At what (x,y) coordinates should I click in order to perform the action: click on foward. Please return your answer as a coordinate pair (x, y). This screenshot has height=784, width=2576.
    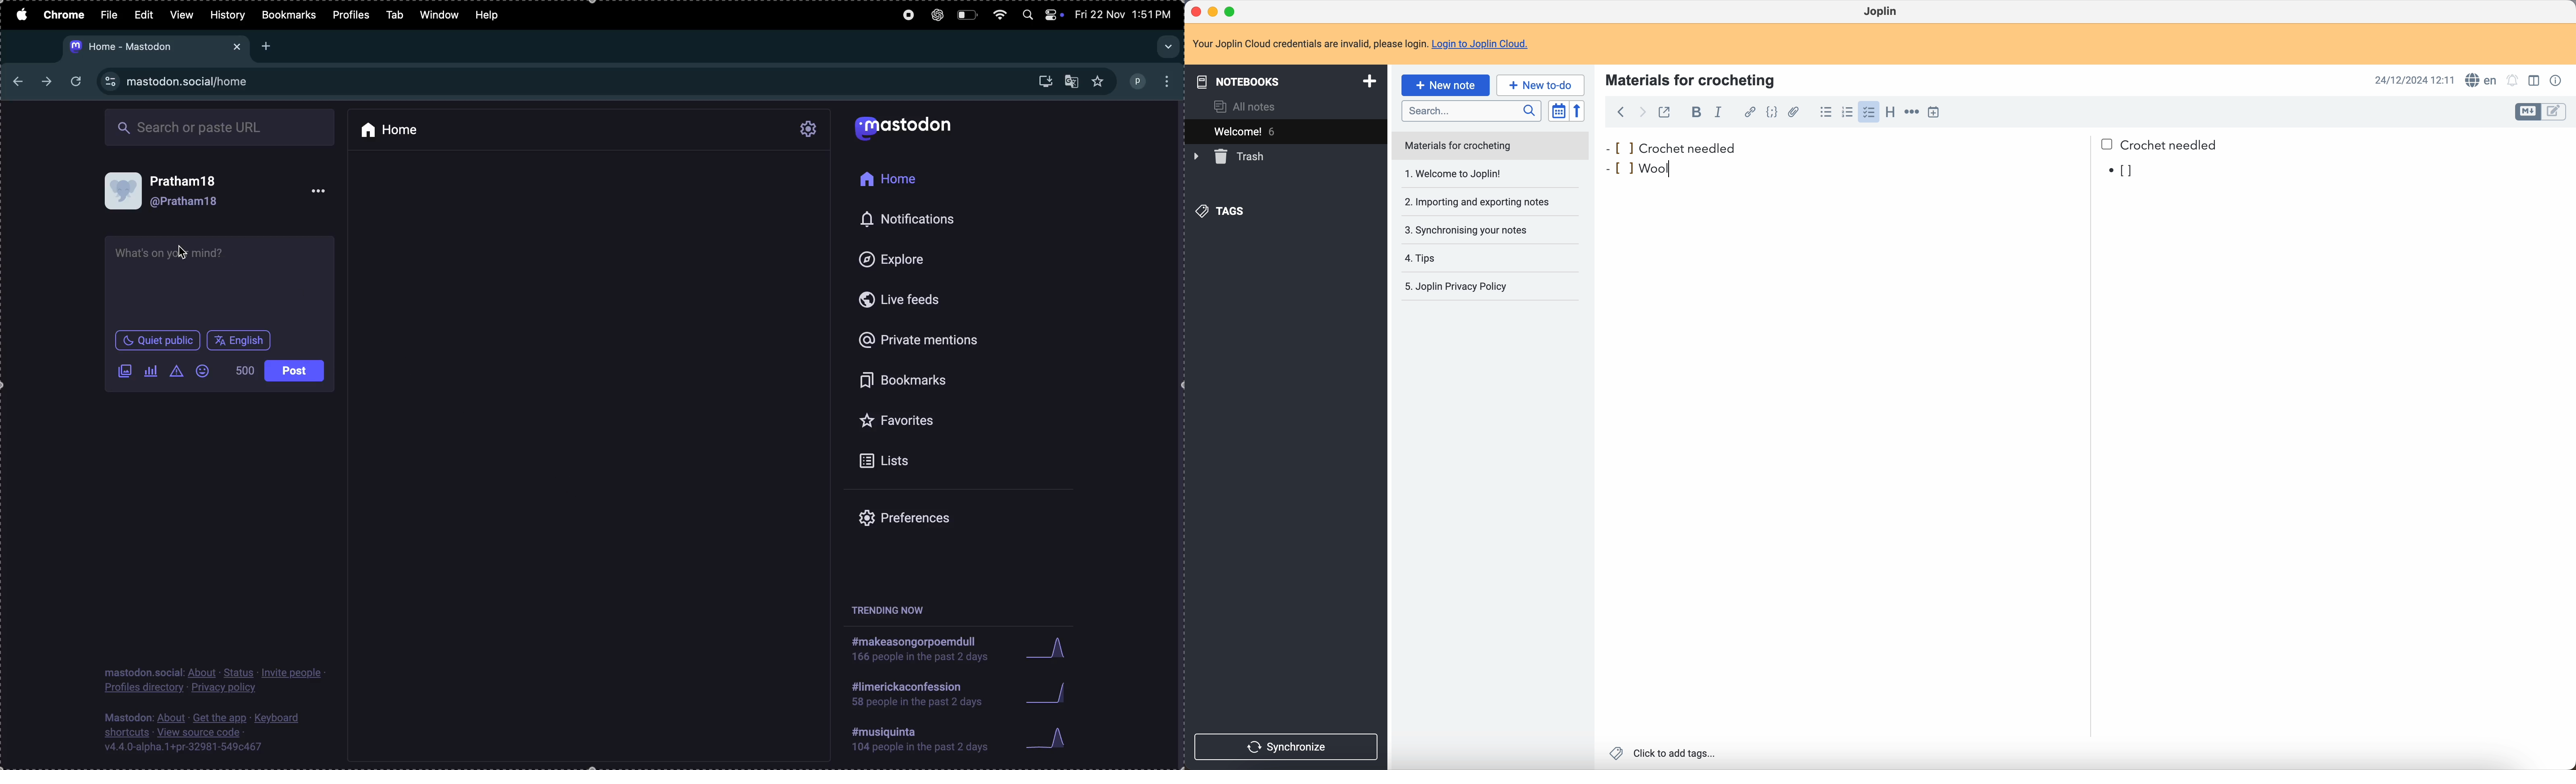
    Looking at the image, I should click on (1641, 113).